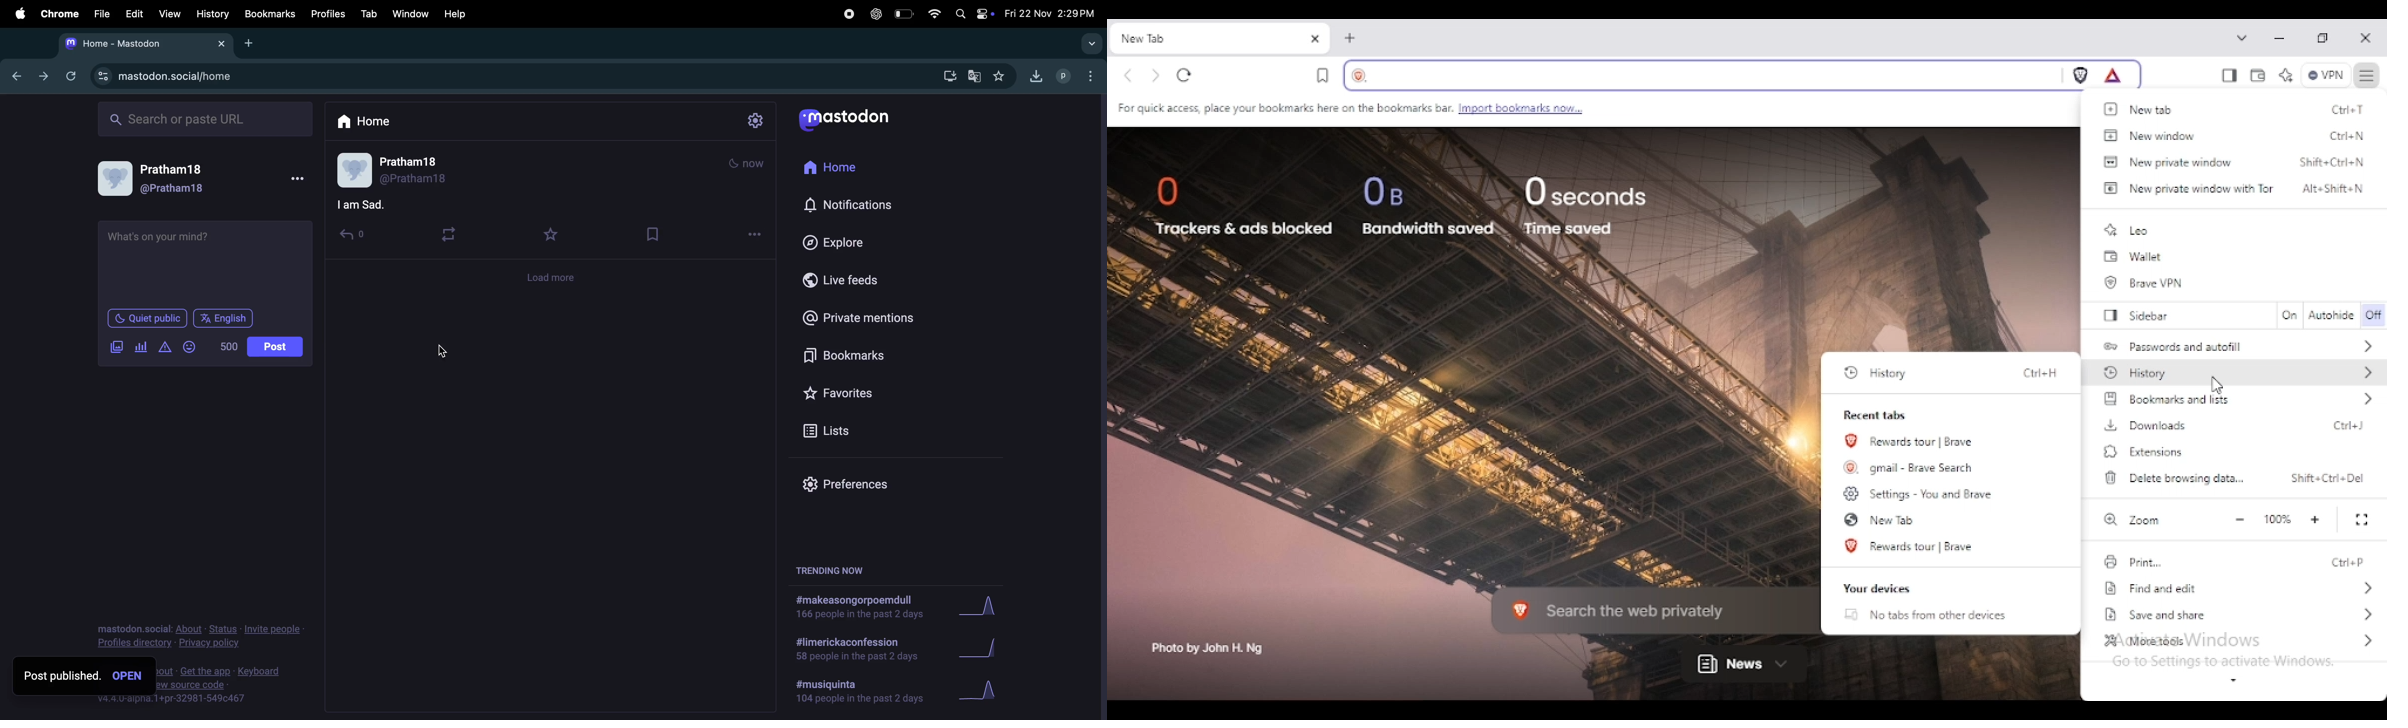 This screenshot has height=728, width=2408. I want to click on notifications, so click(855, 205).